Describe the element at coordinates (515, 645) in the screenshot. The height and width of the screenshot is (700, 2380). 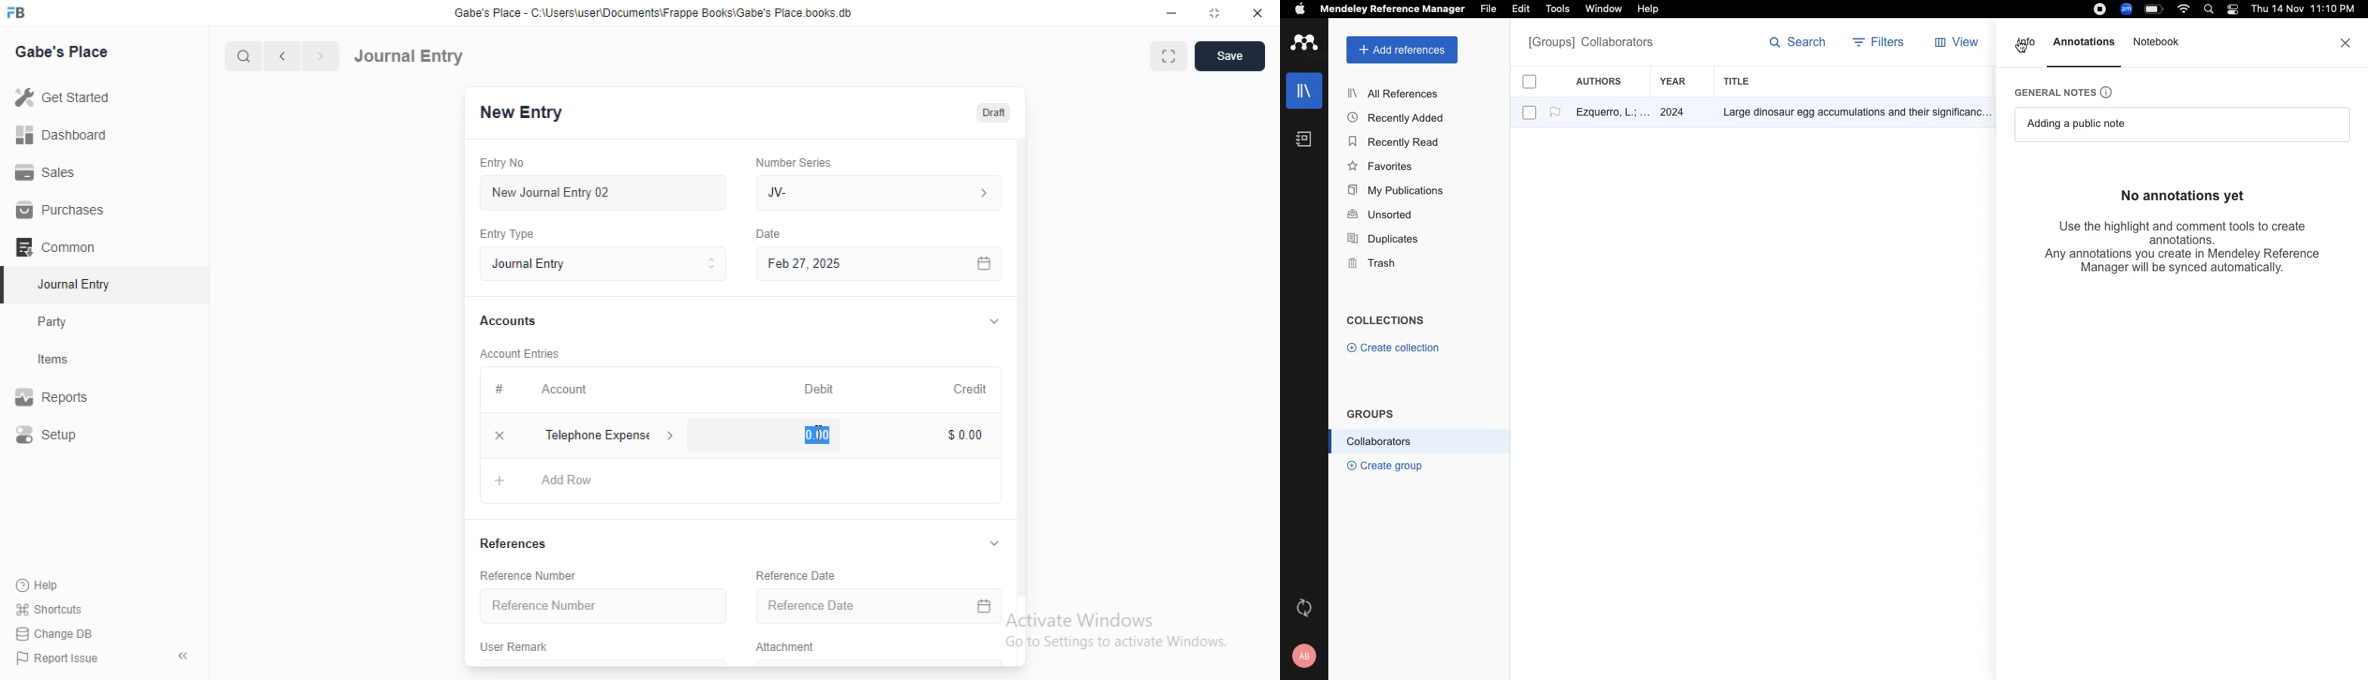
I see `‘User Remark` at that location.